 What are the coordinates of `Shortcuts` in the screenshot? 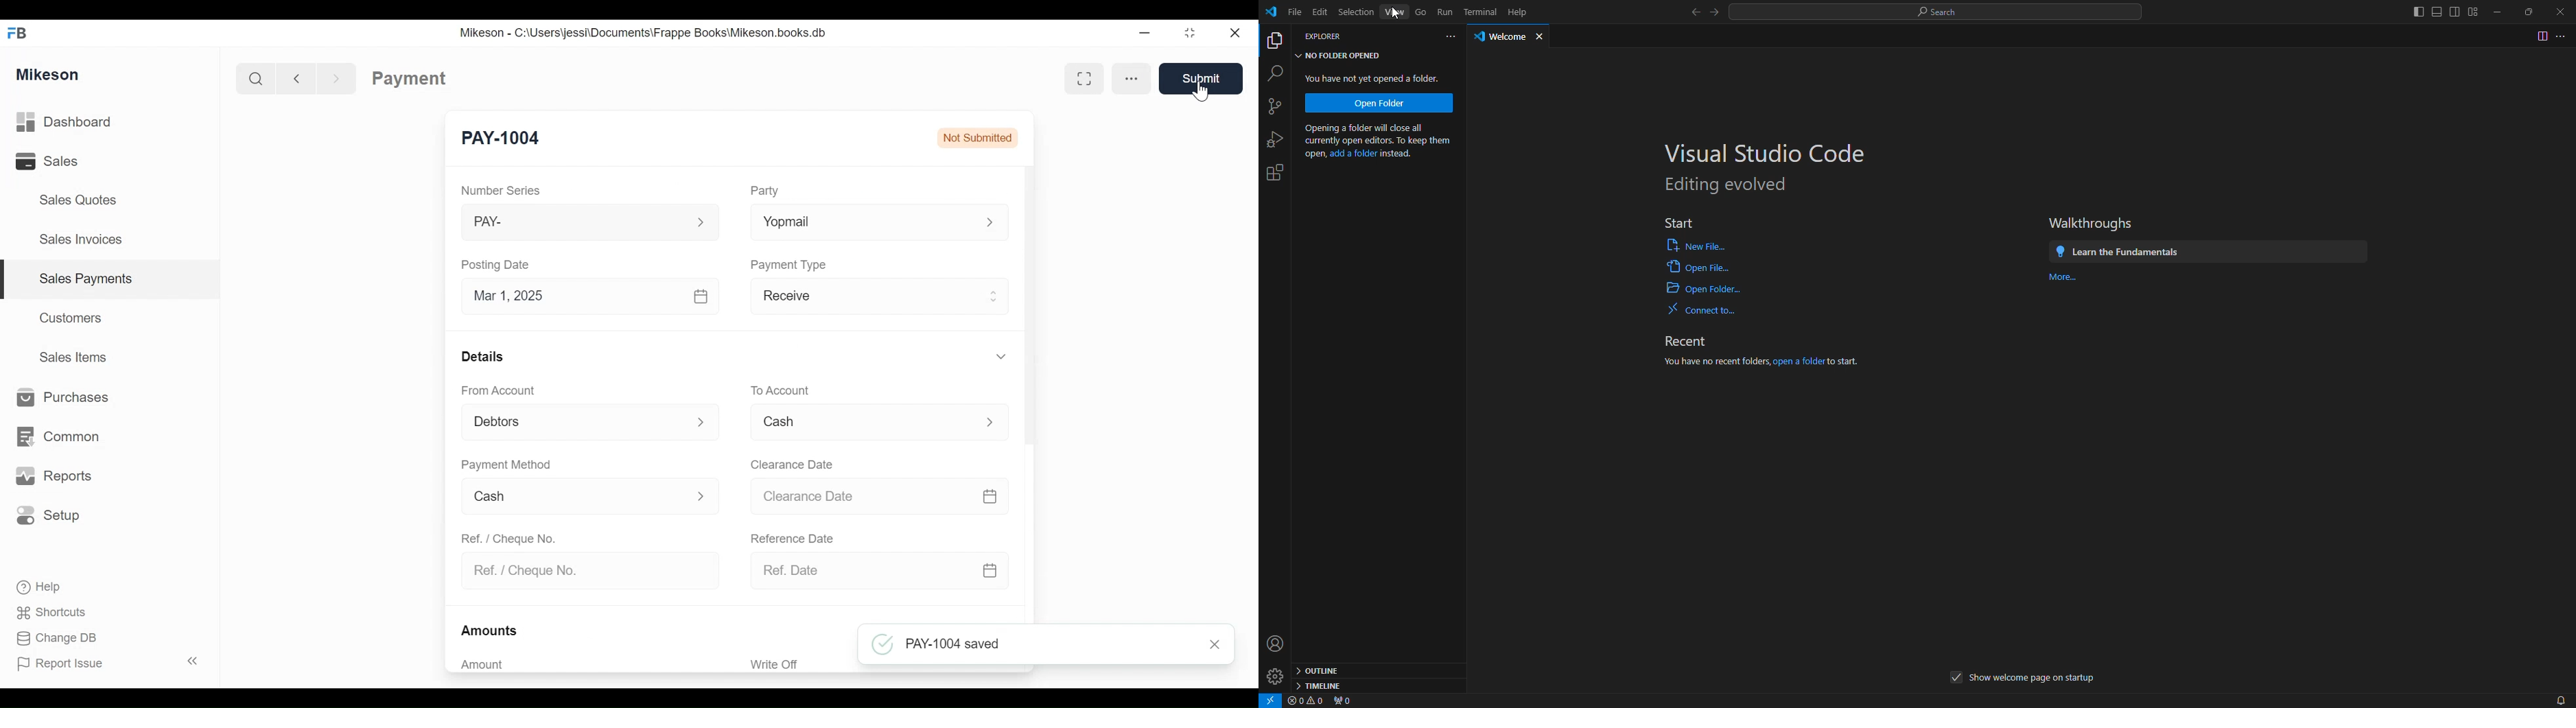 It's located at (57, 609).